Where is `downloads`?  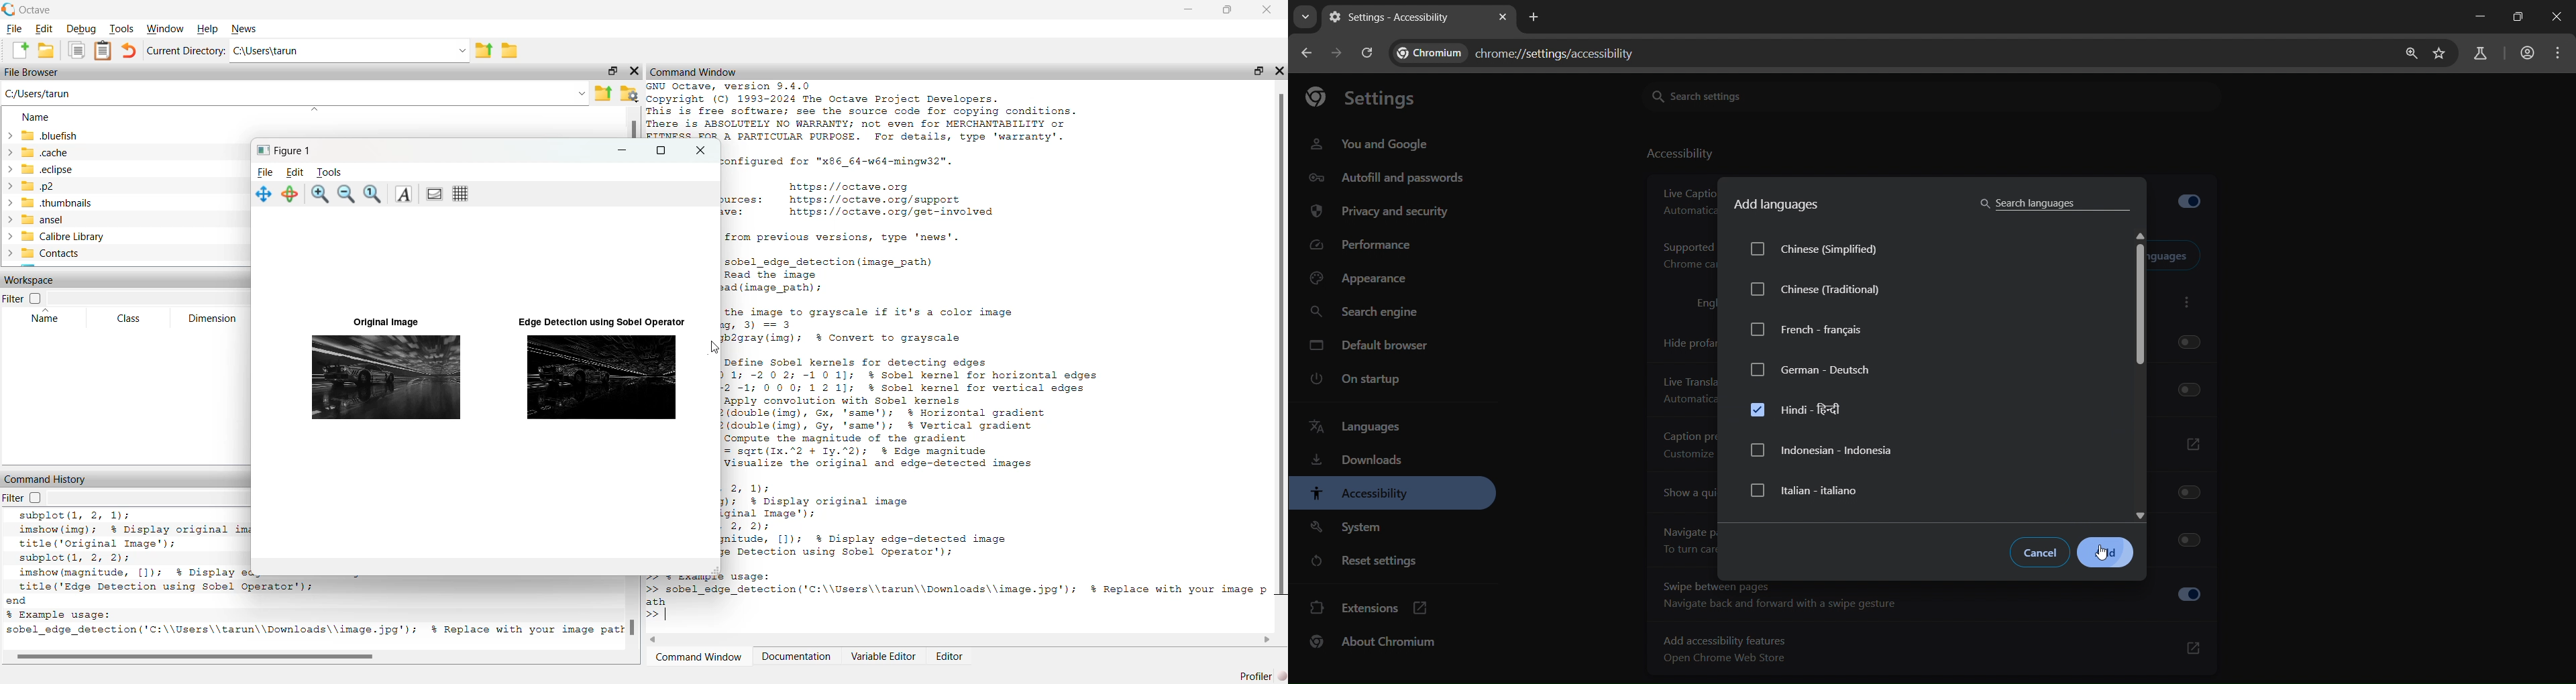 downloads is located at coordinates (1358, 461).